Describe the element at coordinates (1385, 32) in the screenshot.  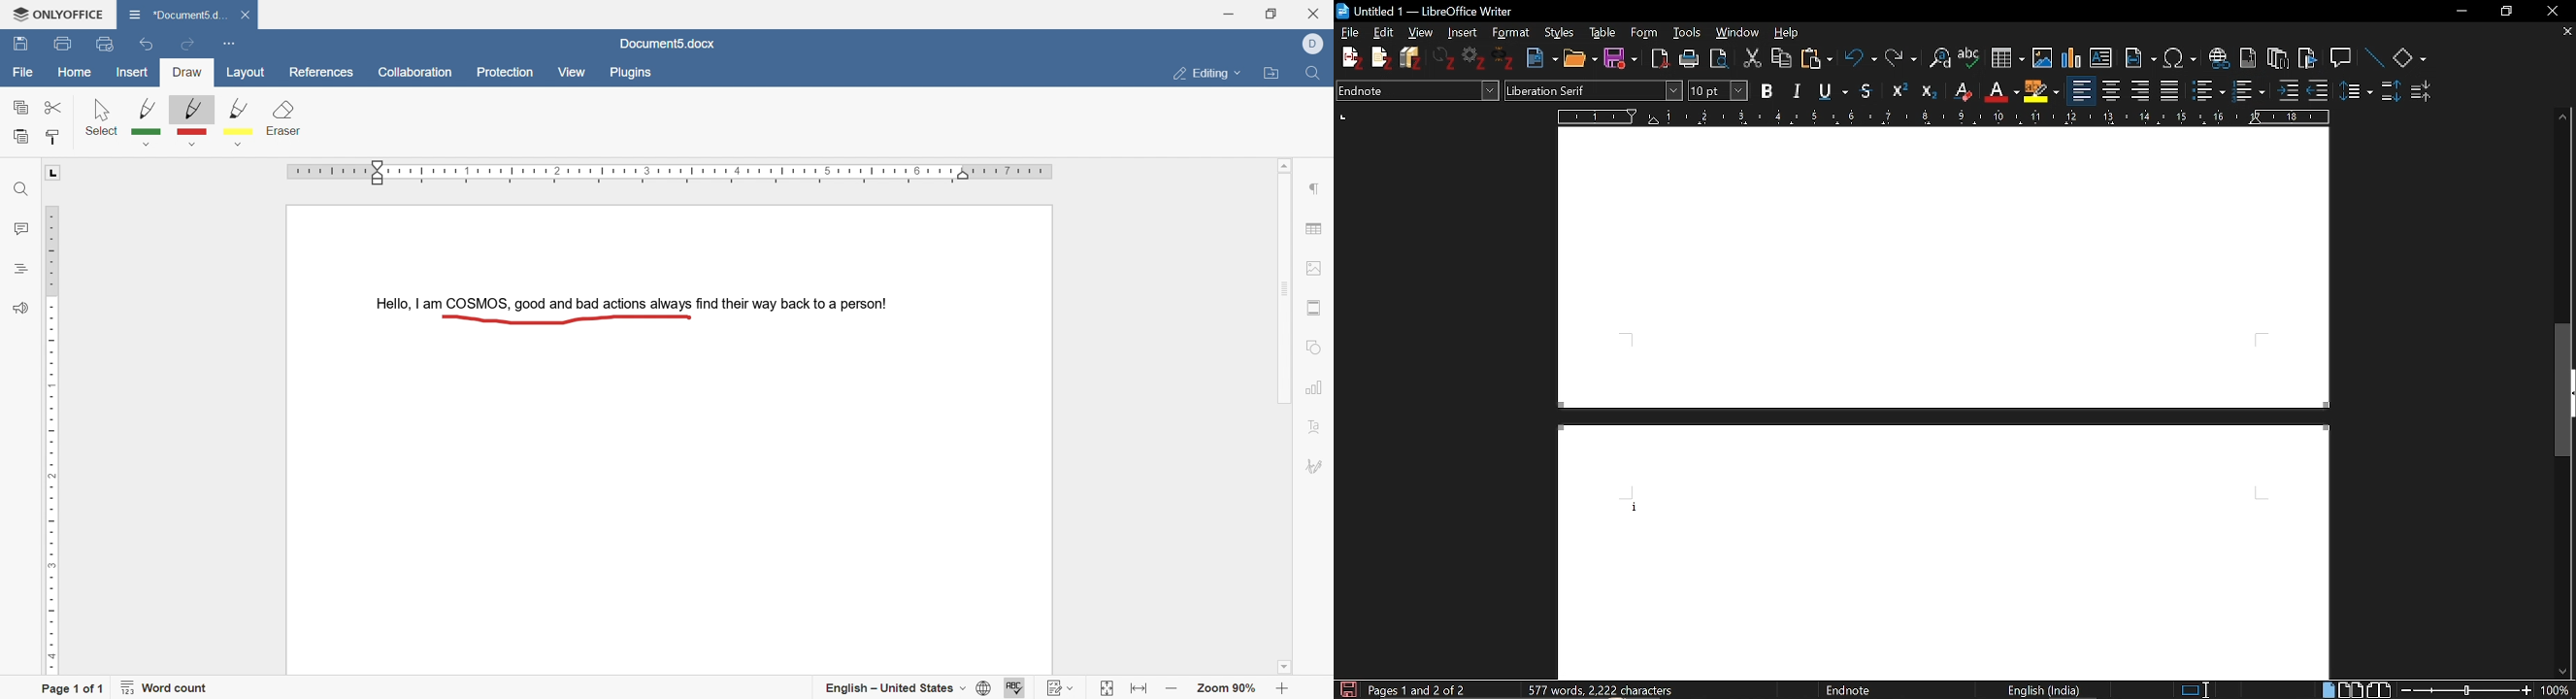
I see `Edit` at that location.